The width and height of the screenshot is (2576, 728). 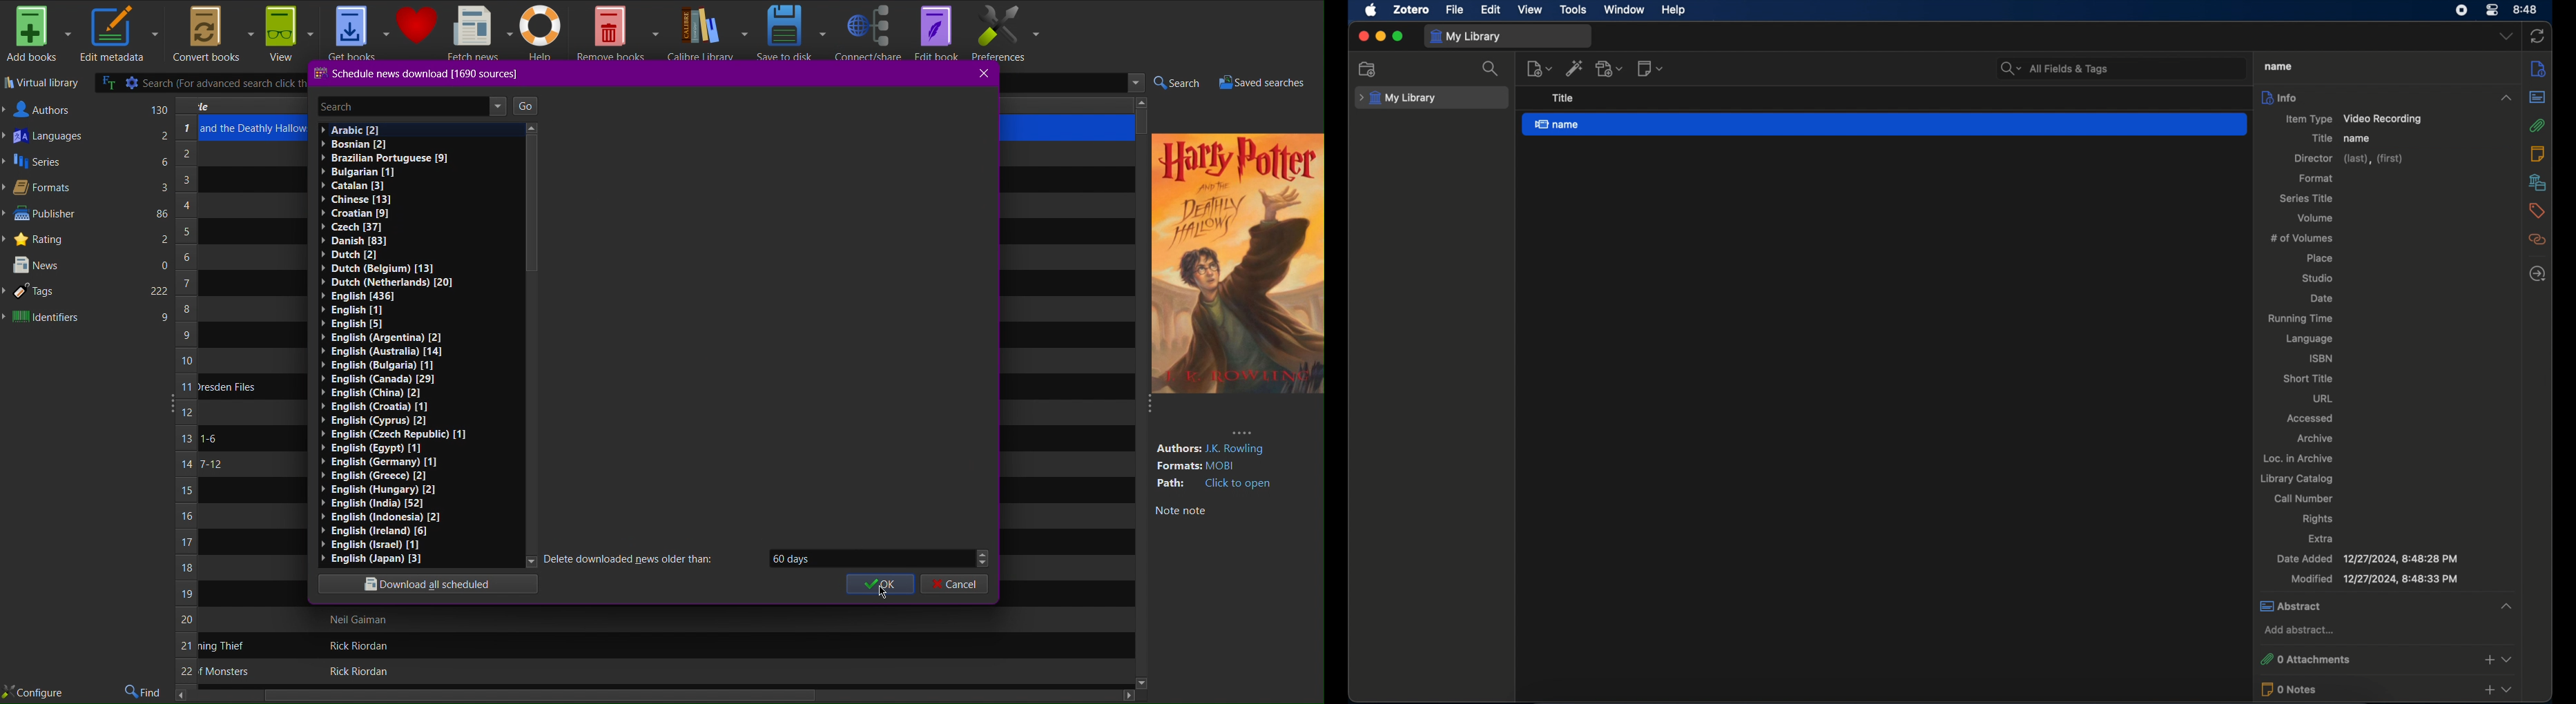 What do you see at coordinates (380, 516) in the screenshot?
I see `english (Indonesia) [2]` at bounding box center [380, 516].